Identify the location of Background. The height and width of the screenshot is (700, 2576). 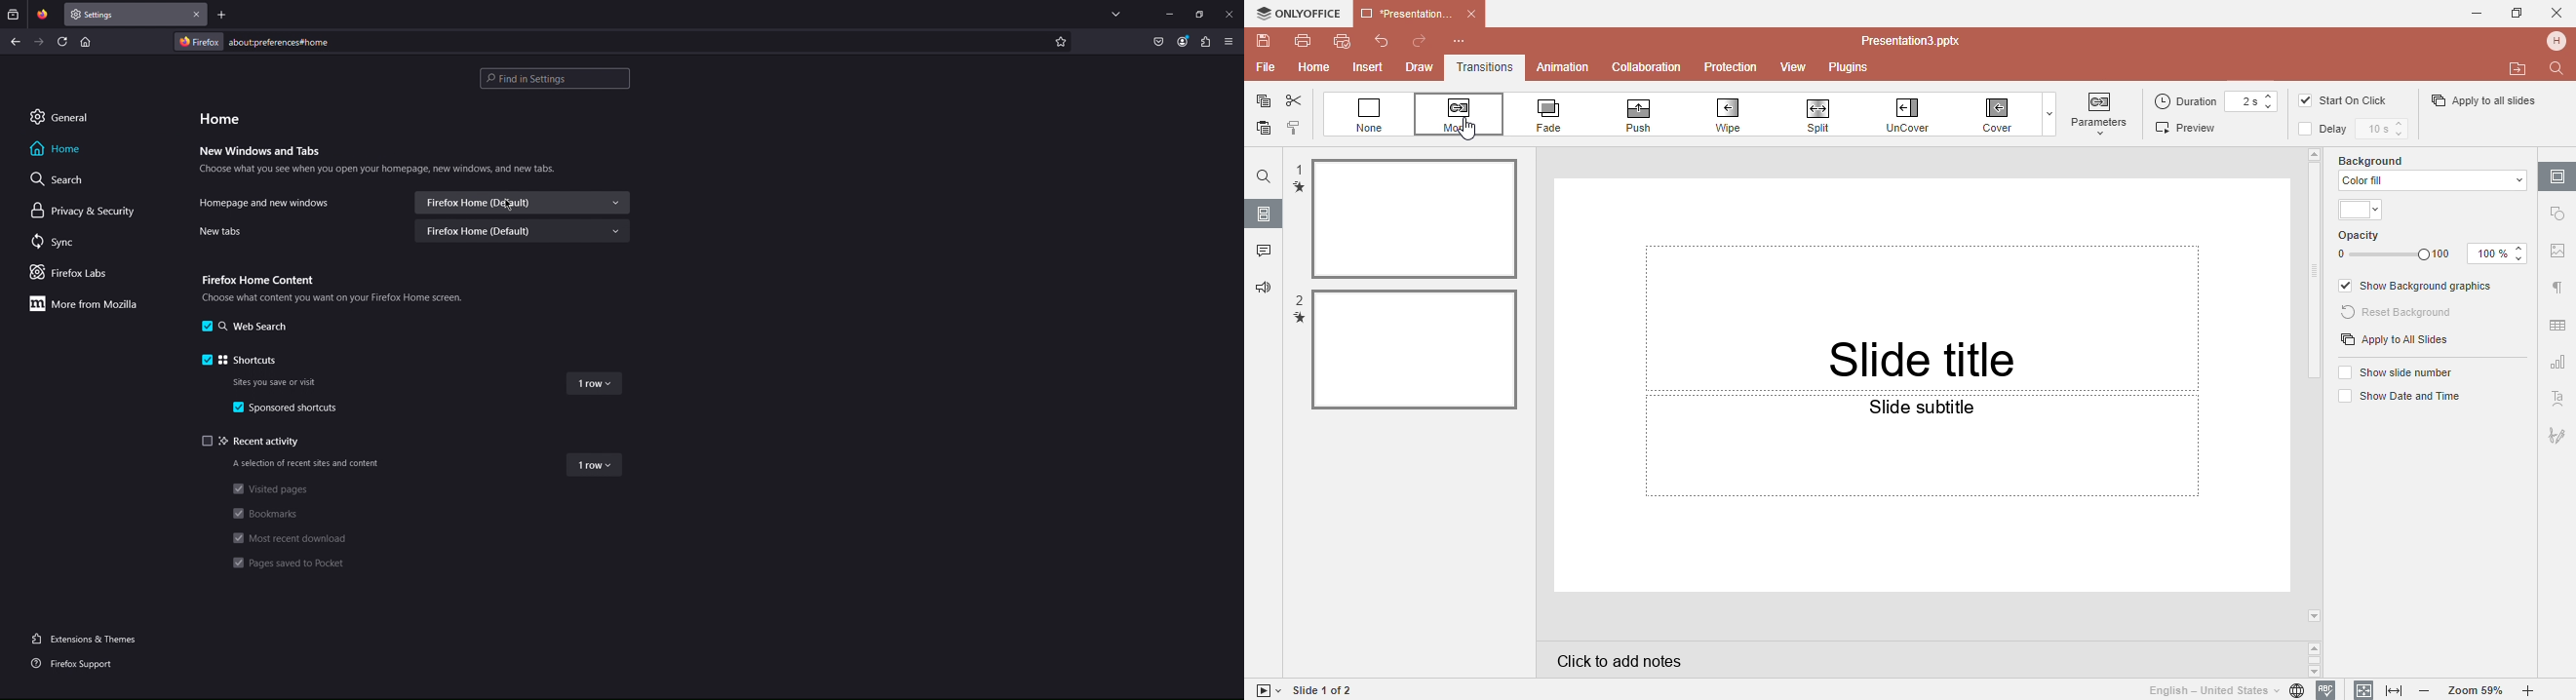
(2387, 159).